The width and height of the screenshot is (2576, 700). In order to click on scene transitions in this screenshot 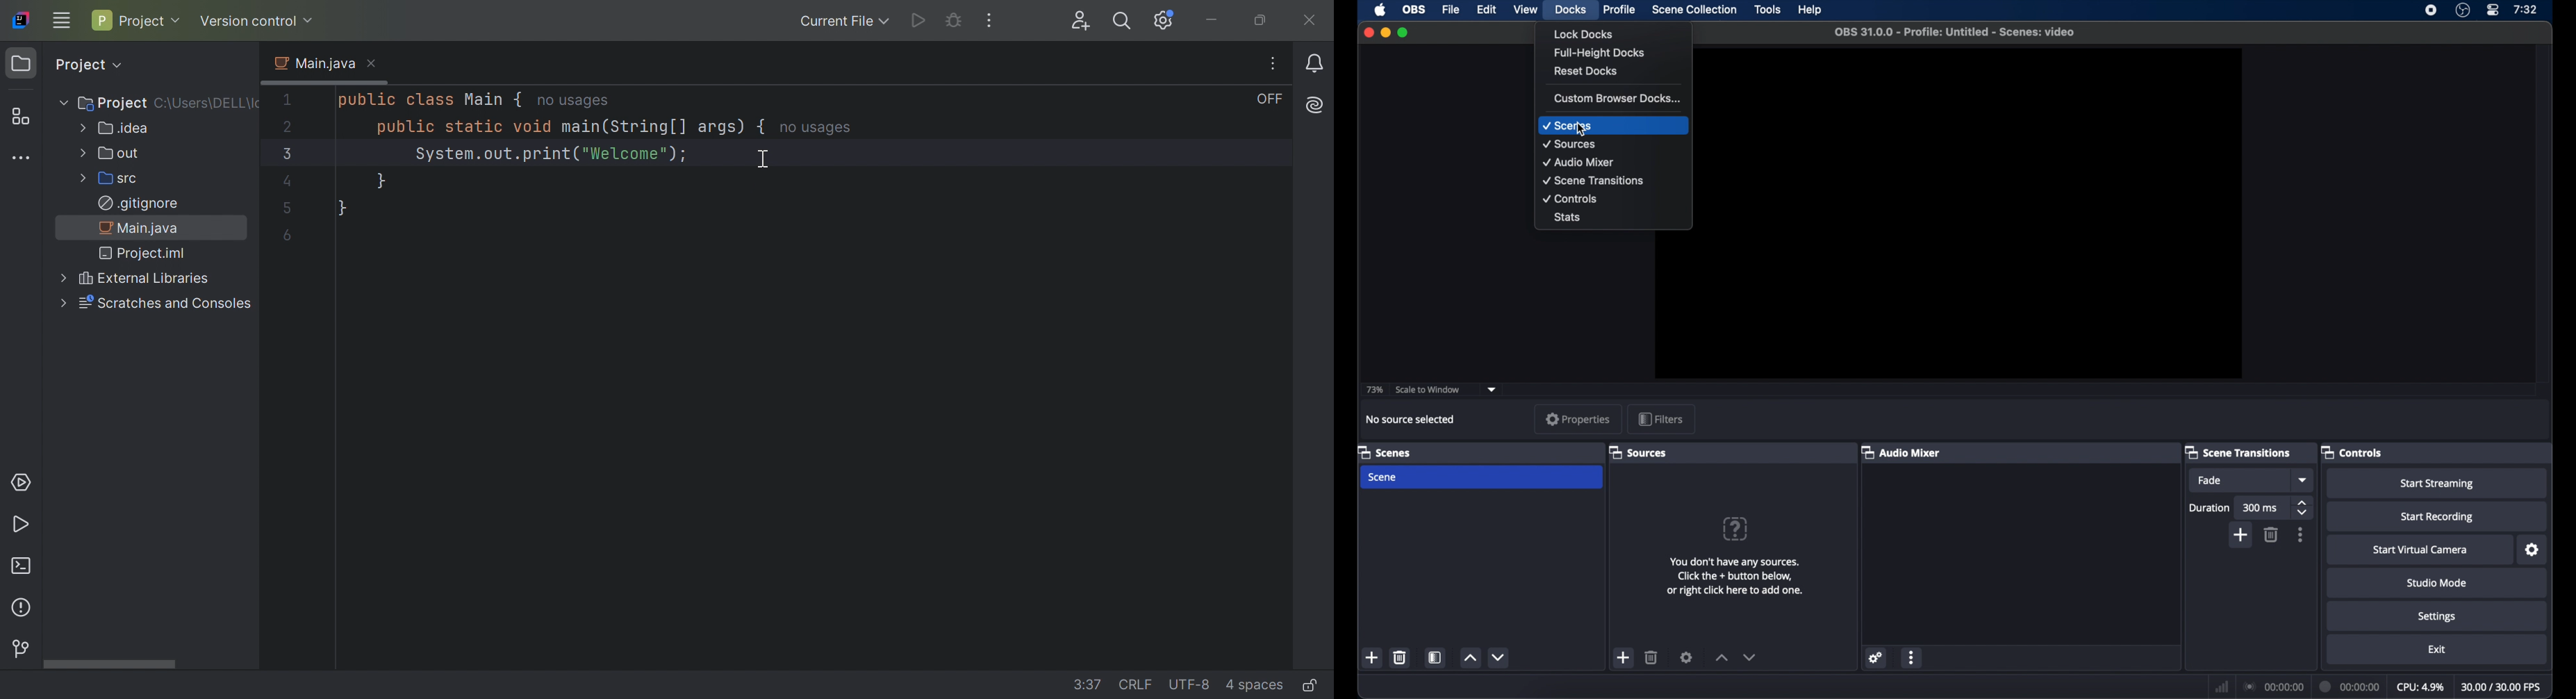, I will do `click(1594, 181)`.